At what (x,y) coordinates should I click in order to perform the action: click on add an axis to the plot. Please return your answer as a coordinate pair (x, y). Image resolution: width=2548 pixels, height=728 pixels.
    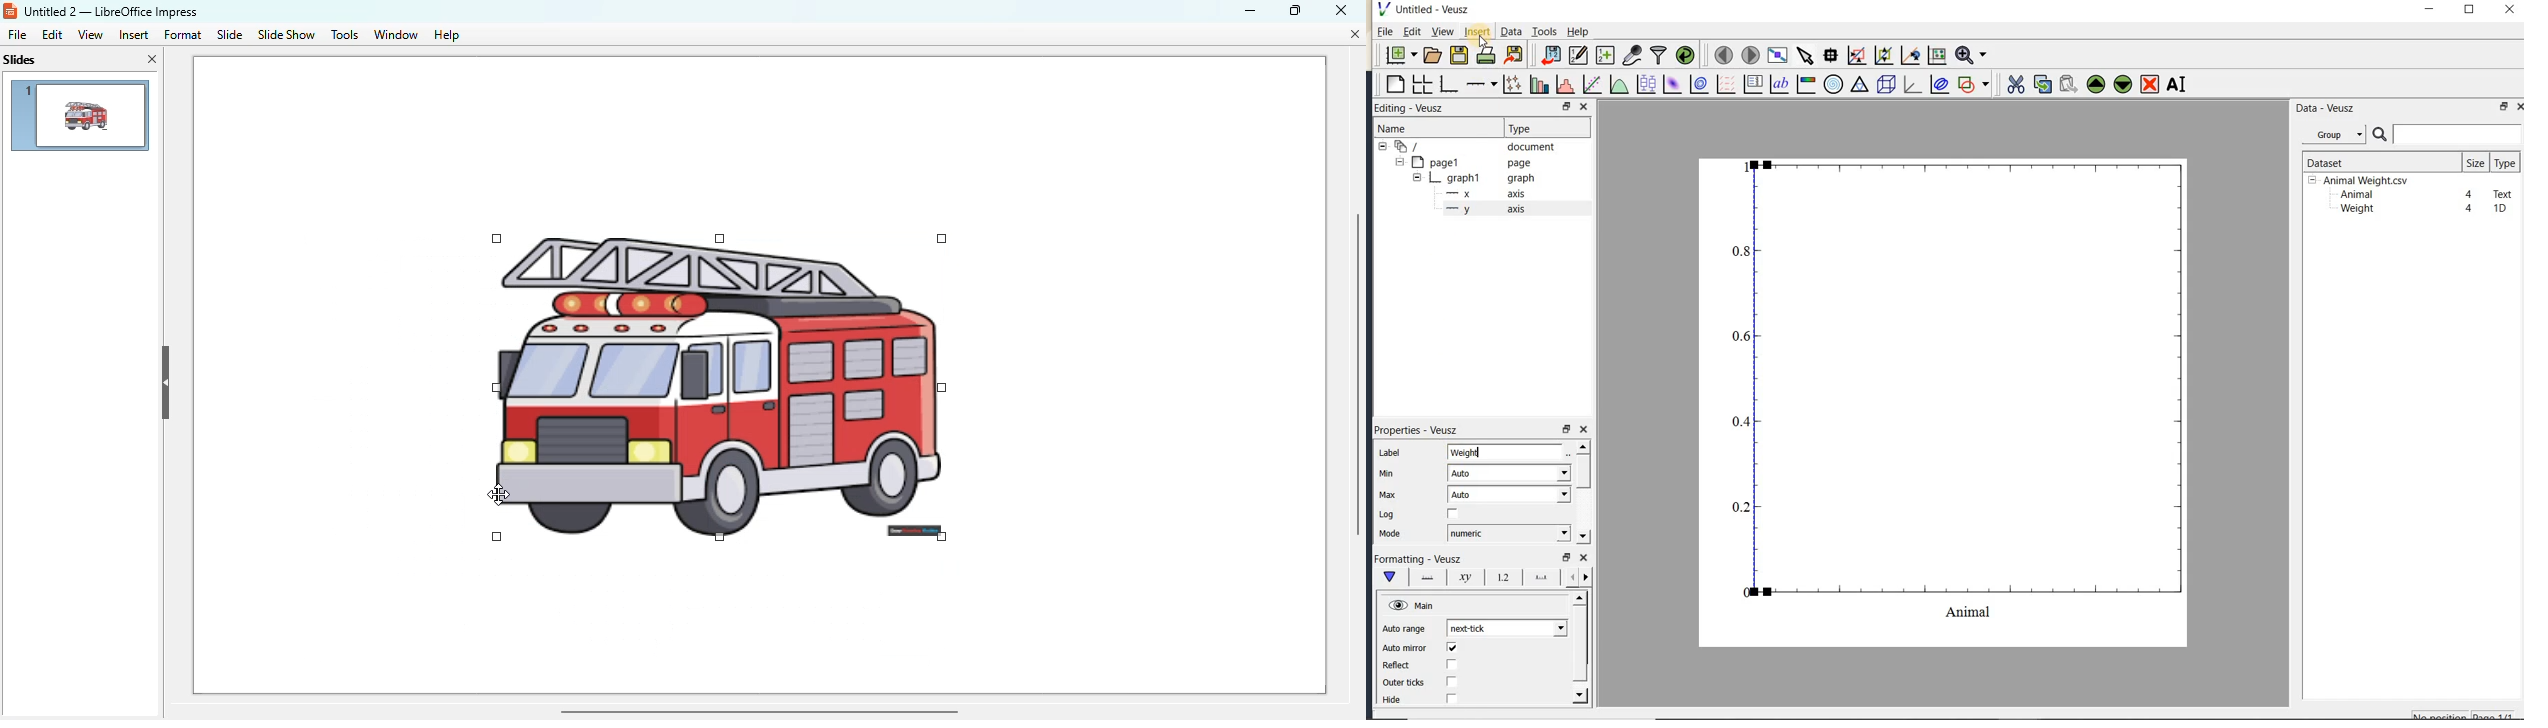
    Looking at the image, I should click on (1481, 84).